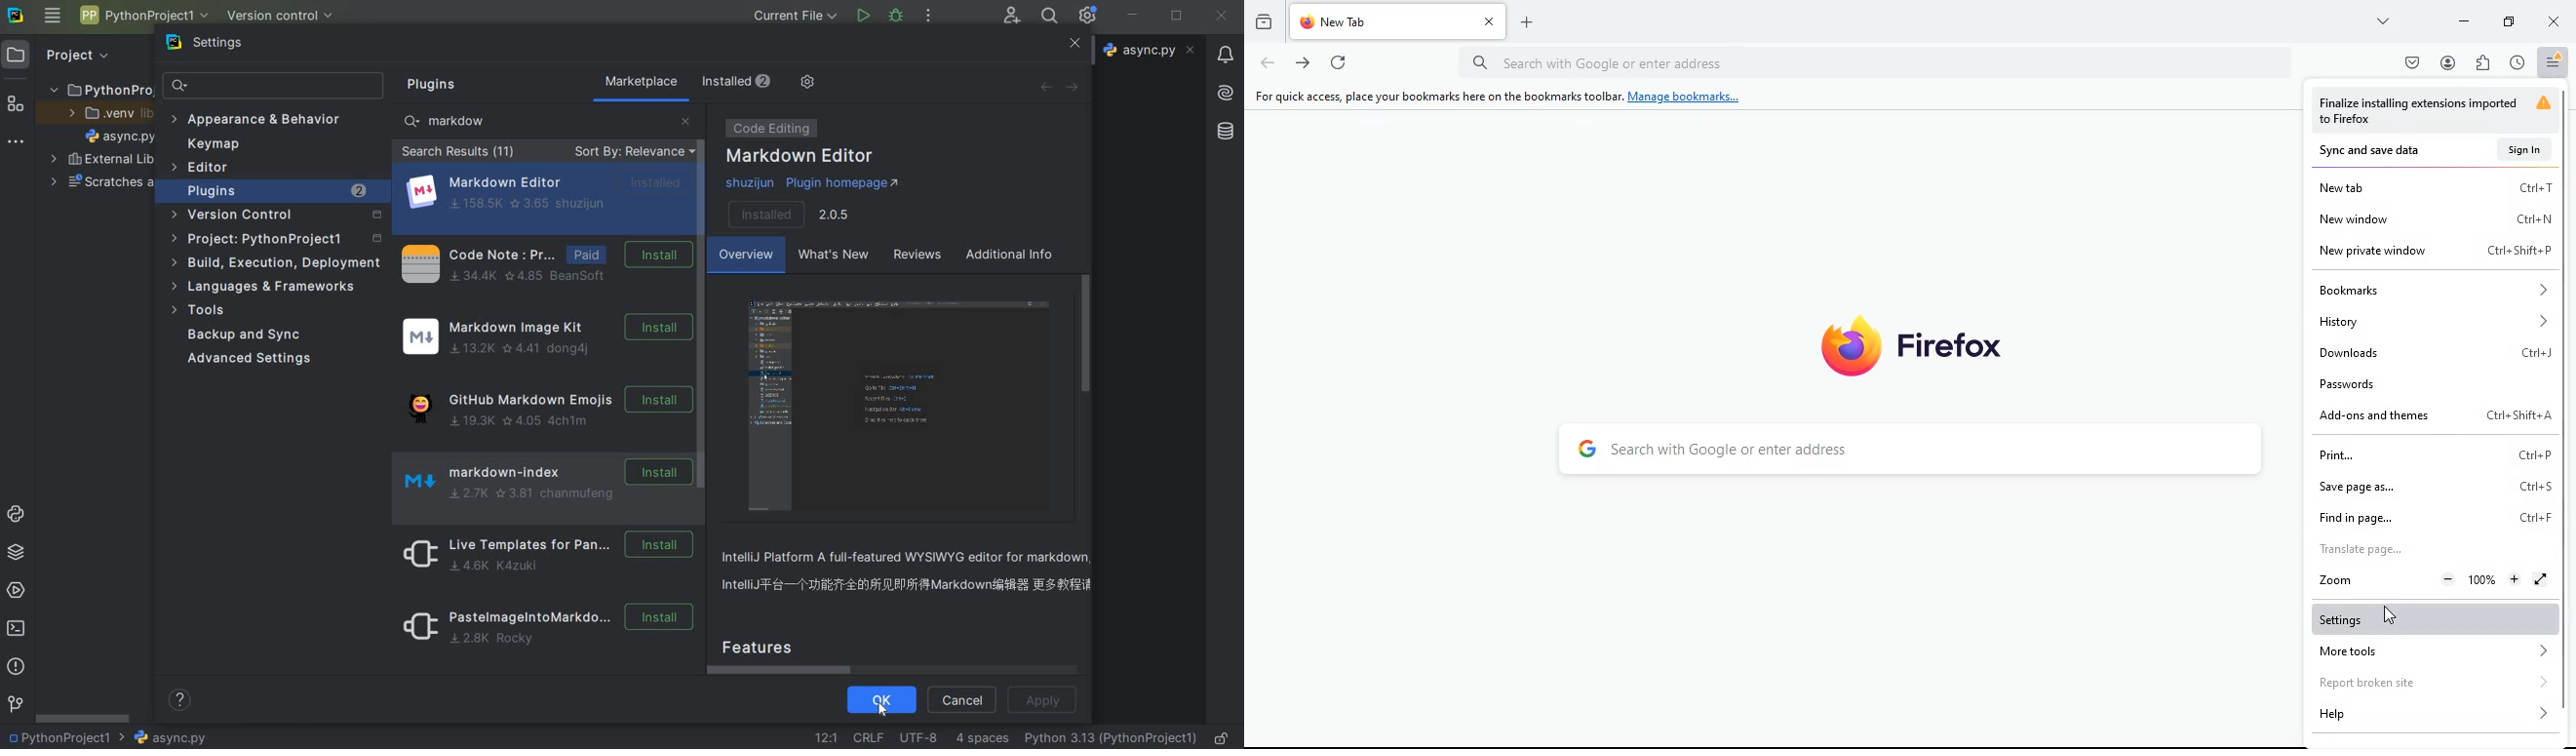 The image size is (2576, 756). Describe the element at coordinates (1227, 56) in the screenshot. I see `notifications` at that location.